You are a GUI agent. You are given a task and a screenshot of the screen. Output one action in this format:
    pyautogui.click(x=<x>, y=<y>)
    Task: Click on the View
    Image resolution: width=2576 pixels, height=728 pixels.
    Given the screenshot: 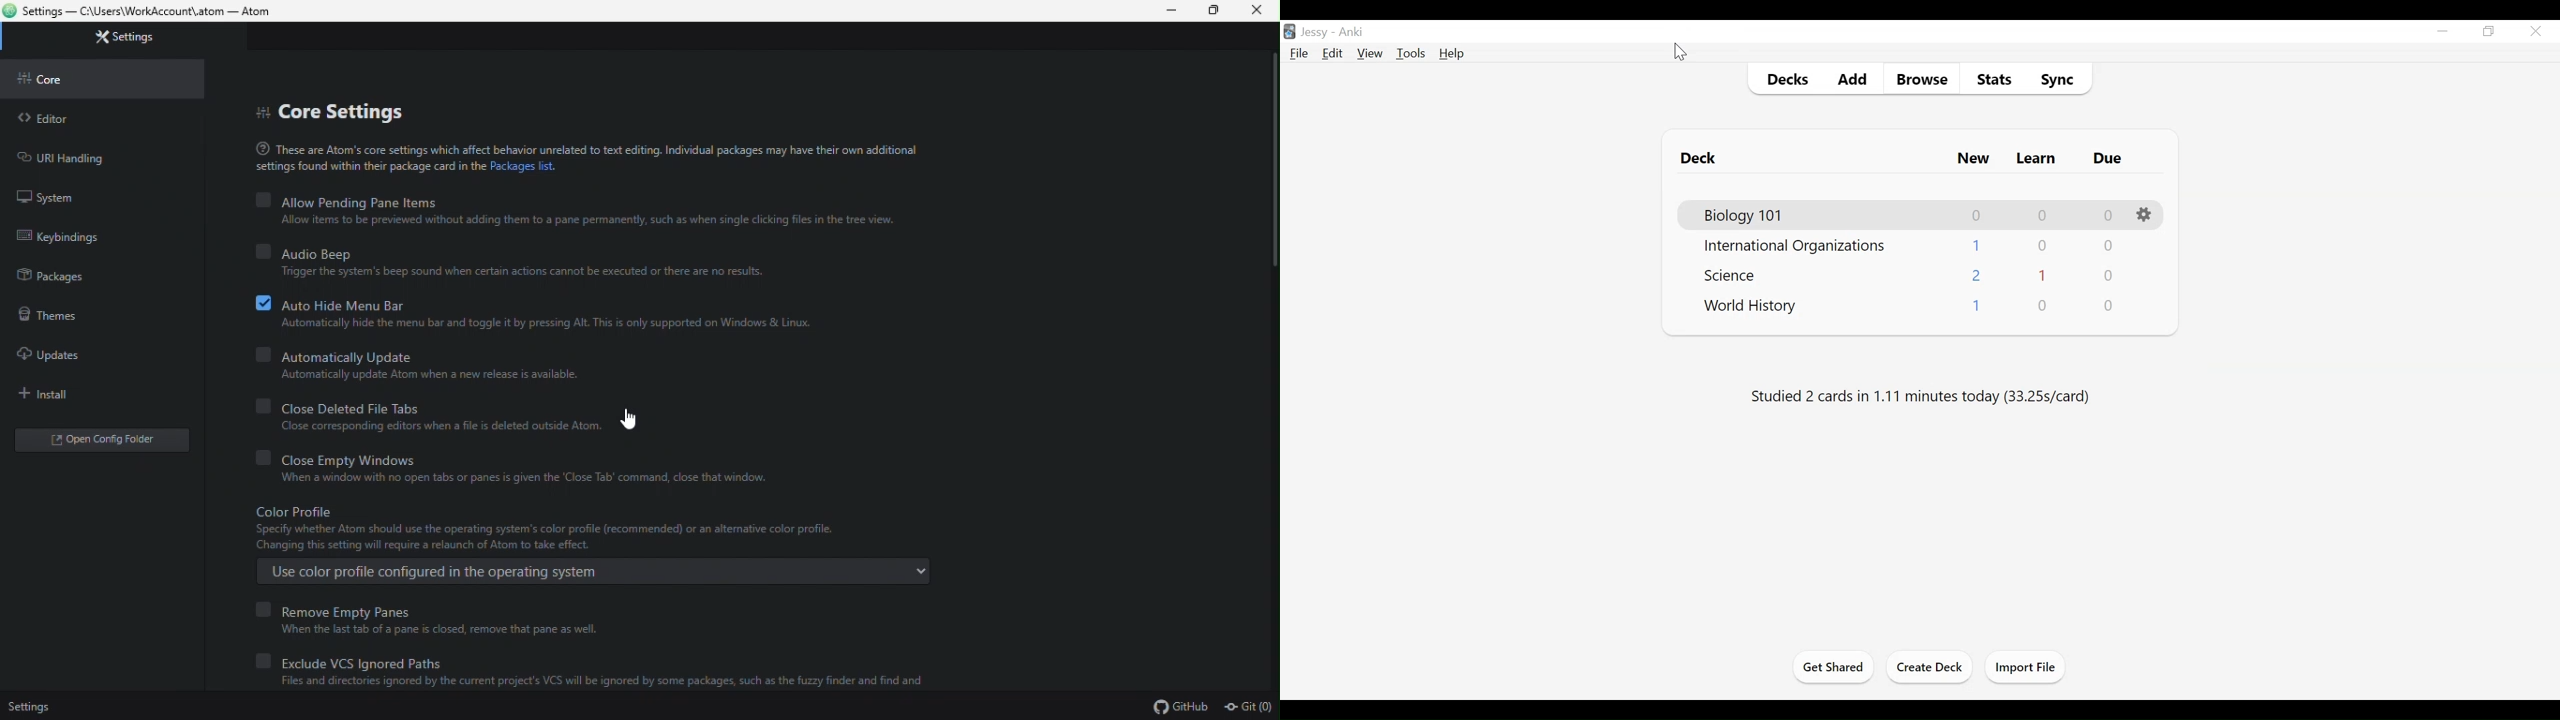 What is the action you would take?
    pyautogui.click(x=1370, y=53)
    